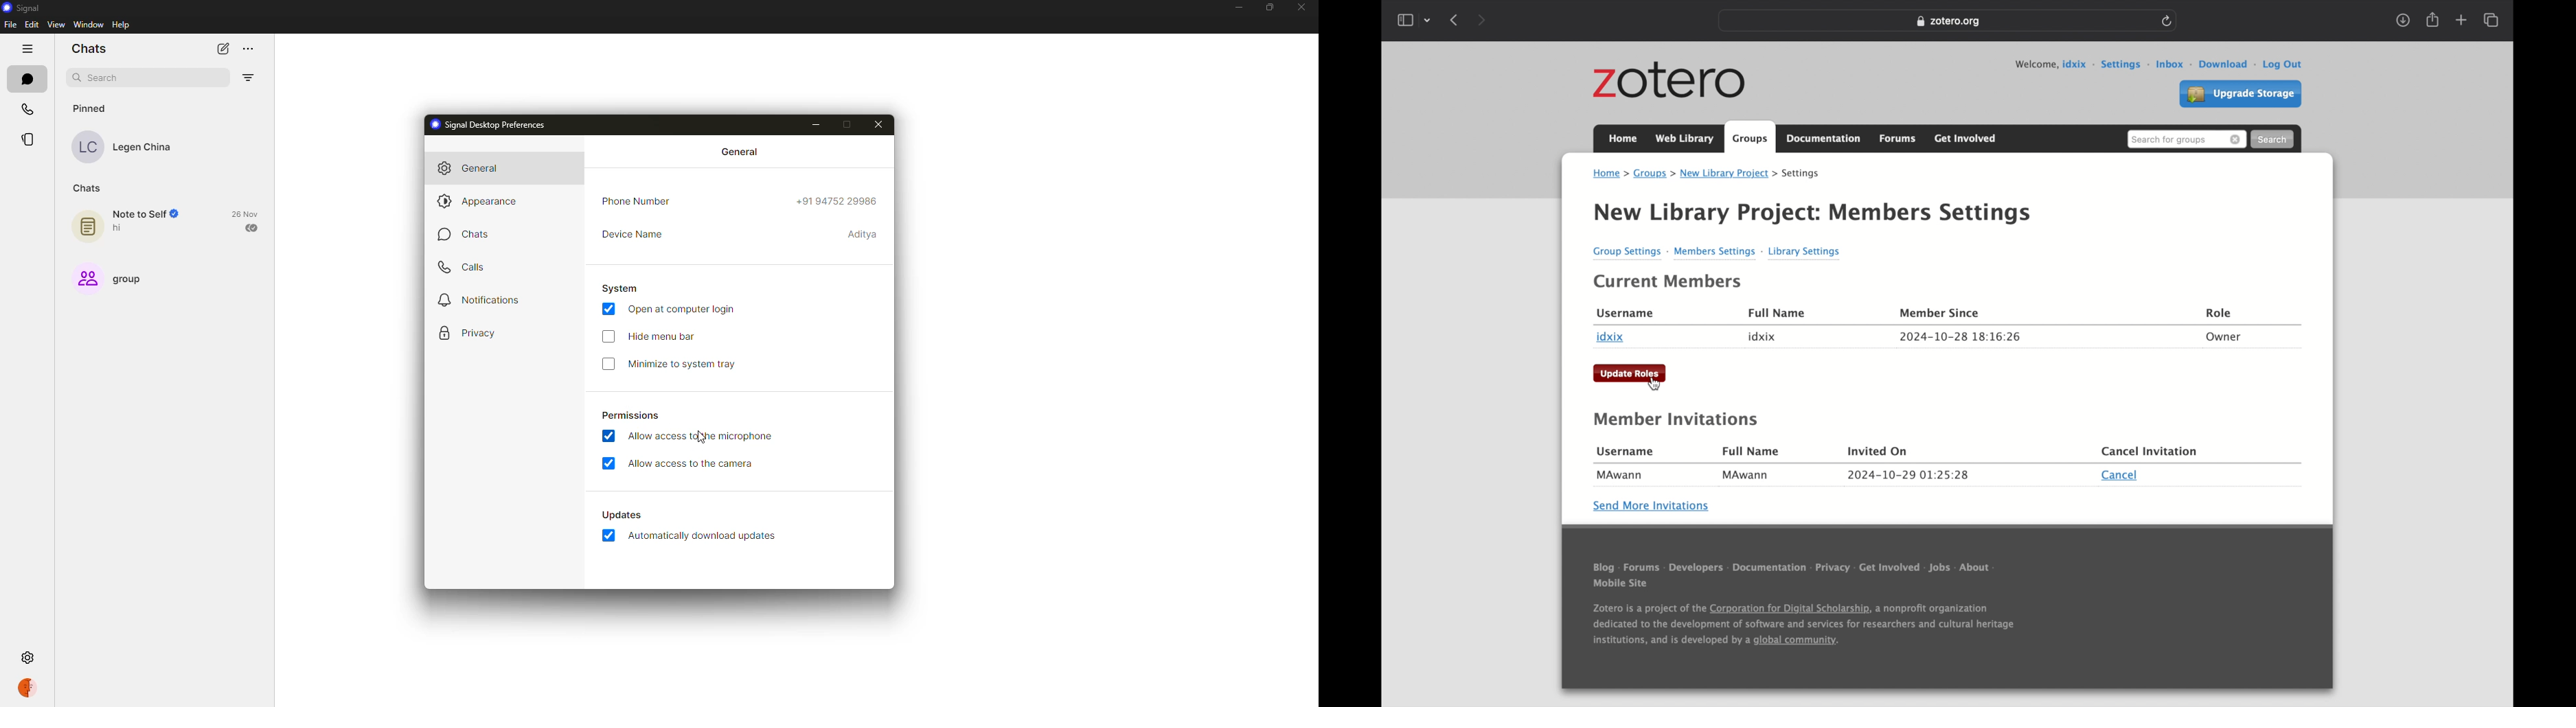 Image resolution: width=2576 pixels, height=728 pixels. What do you see at coordinates (1964, 137) in the screenshot?
I see `get involved` at bounding box center [1964, 137].